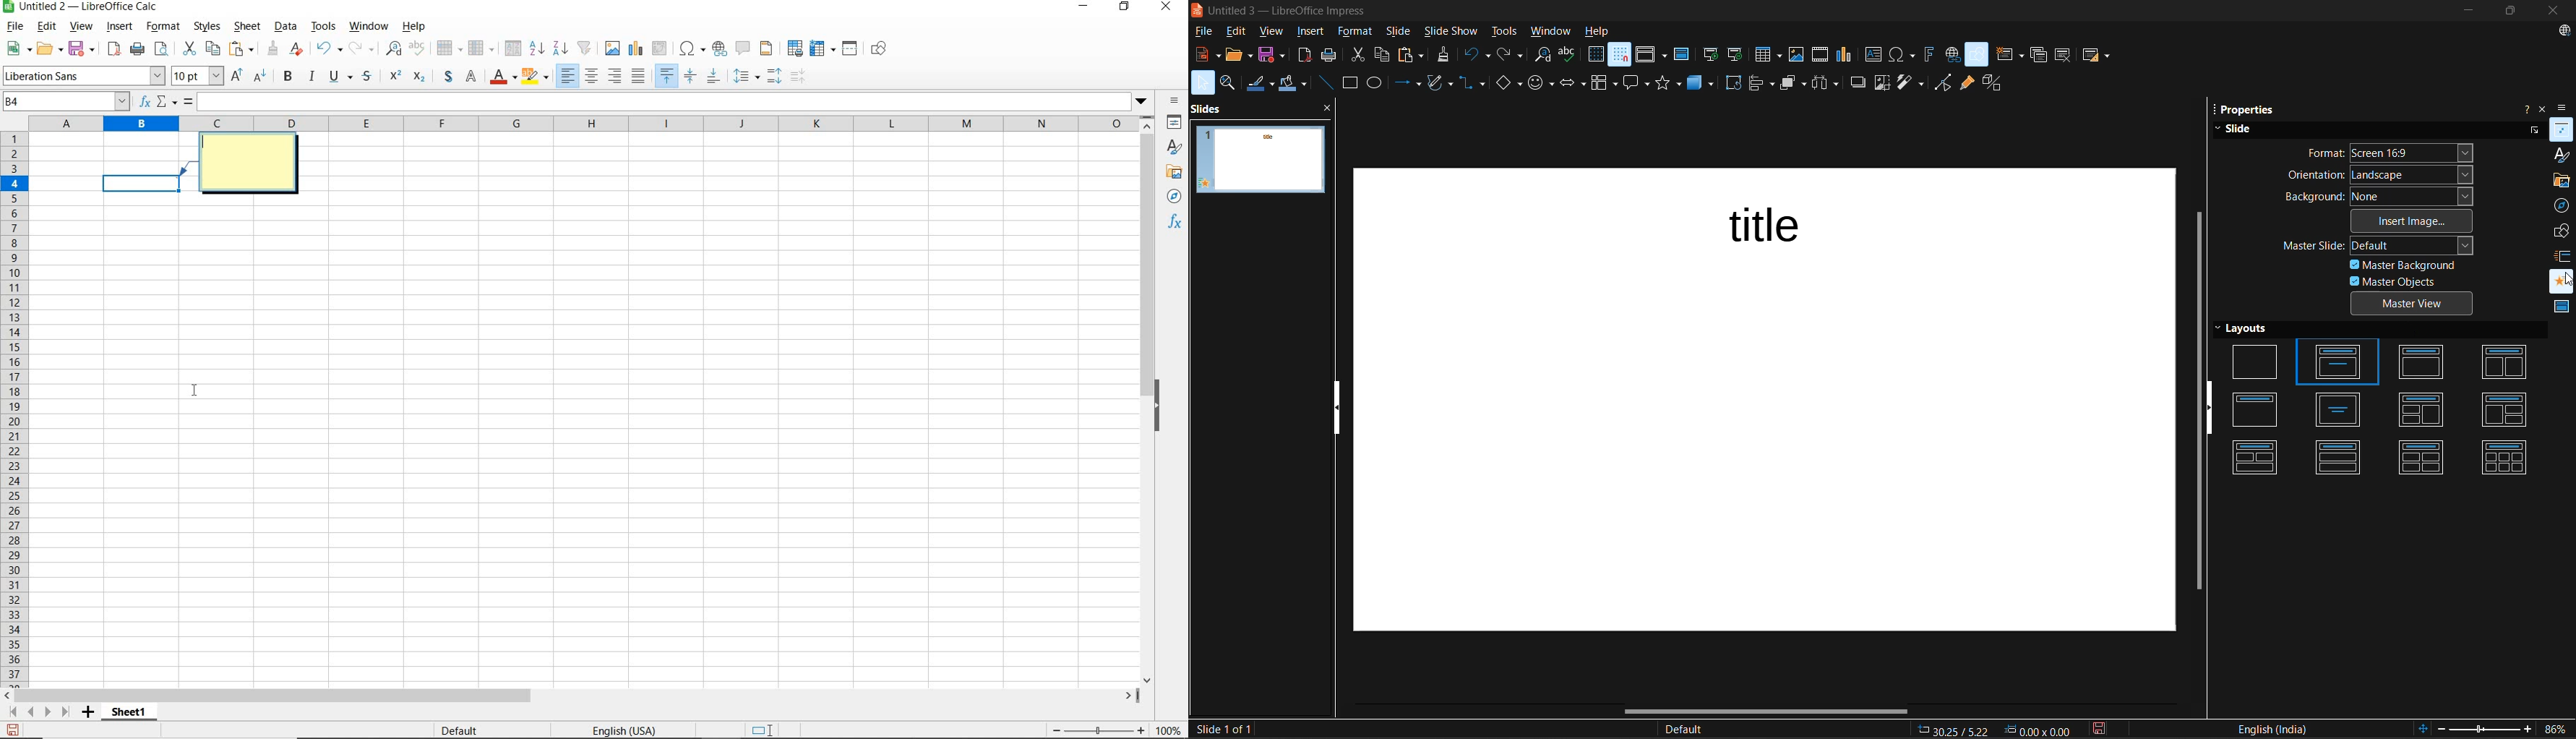 The image size is (2576, 756). Describe the element at coordinates (2199, 394) in the screenshot. I see `vertical scroll bar` at that location.